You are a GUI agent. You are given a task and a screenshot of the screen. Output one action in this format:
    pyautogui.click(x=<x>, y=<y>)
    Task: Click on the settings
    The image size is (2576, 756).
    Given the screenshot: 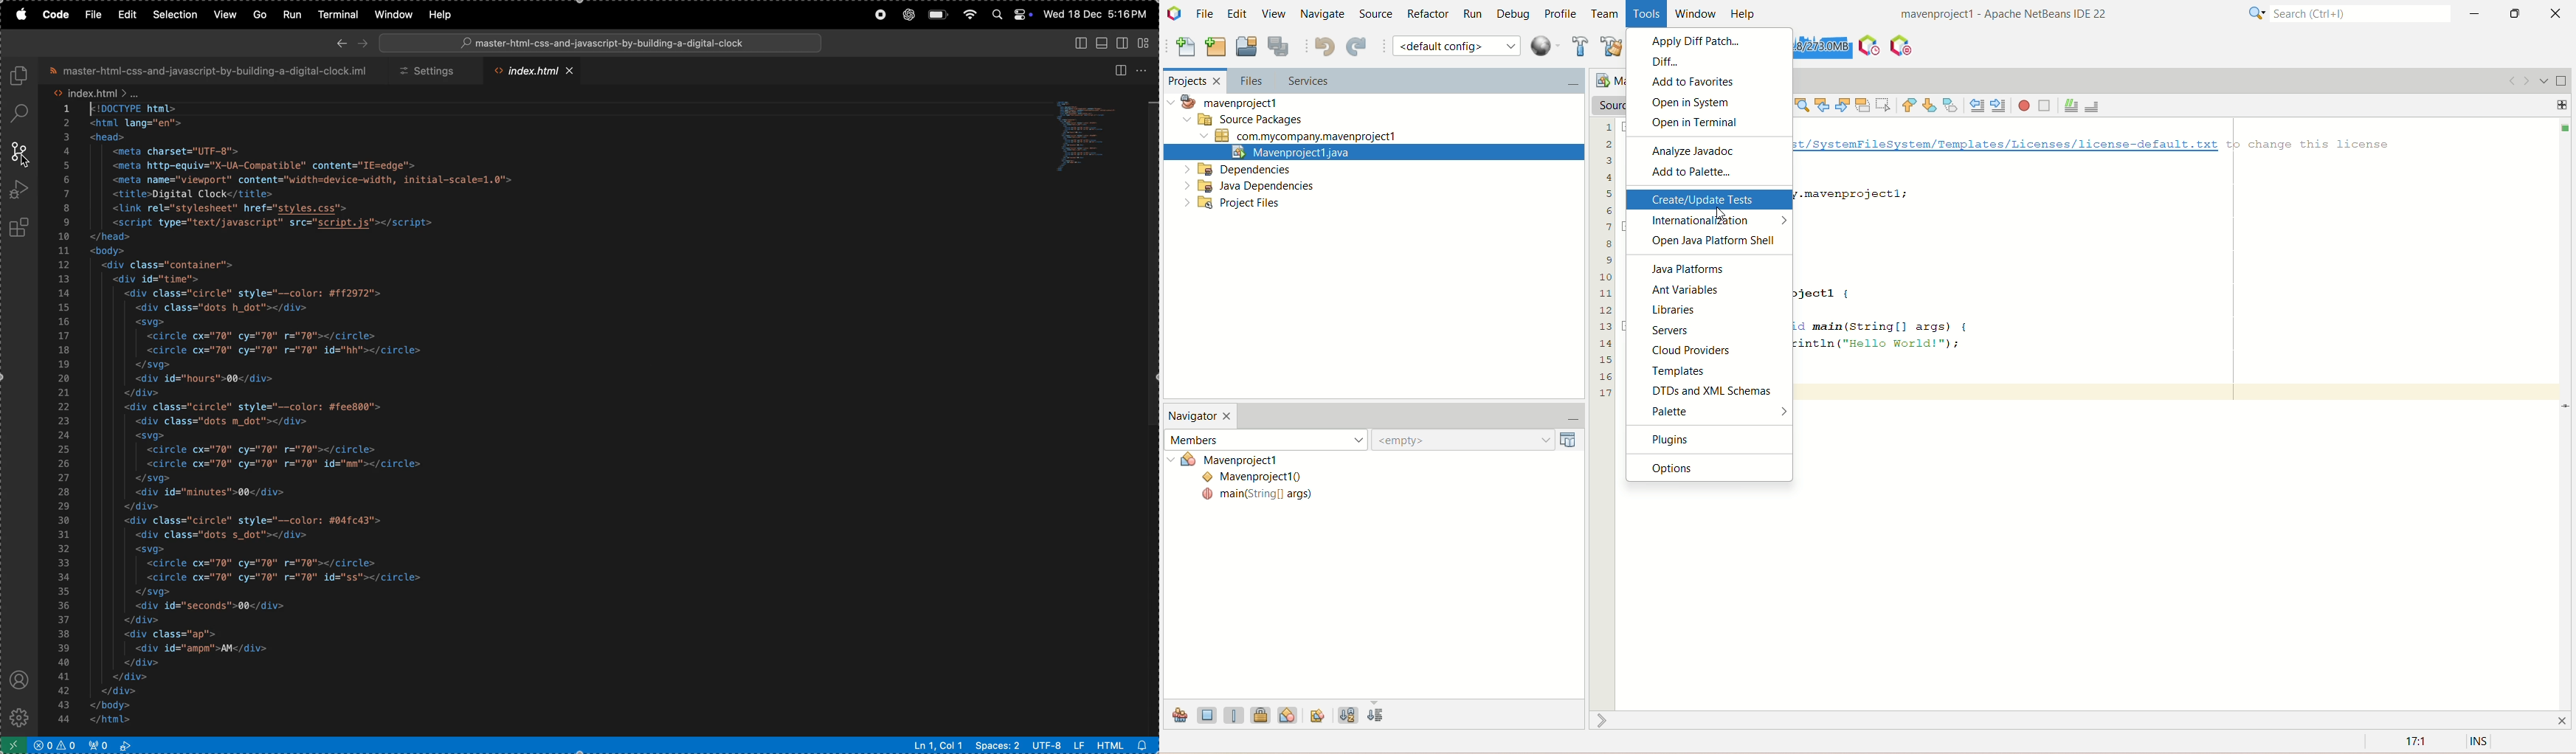 What is the action you would take?
    pyautogui.click(x=22, y=716)
    